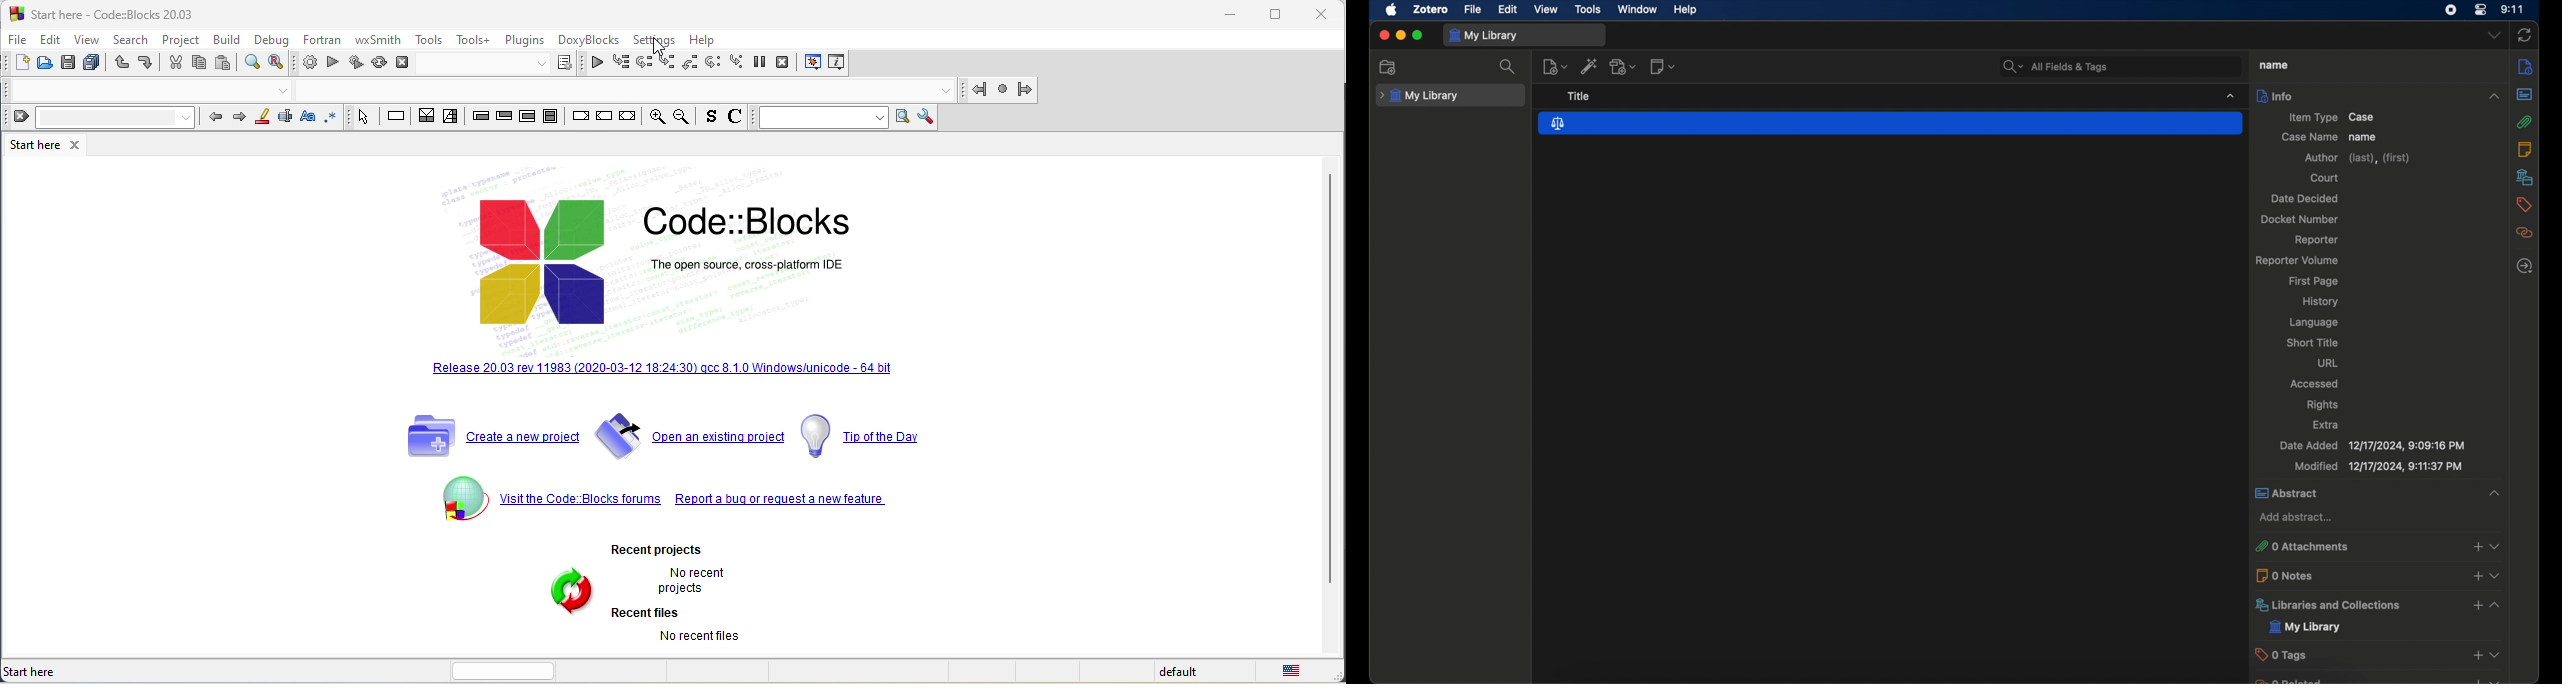 The width and height of the screenshot is (2576, 700). What do you see at coordinates (608, 117) in the screenshot?
I see `continue` at bounding box center [608, 117].